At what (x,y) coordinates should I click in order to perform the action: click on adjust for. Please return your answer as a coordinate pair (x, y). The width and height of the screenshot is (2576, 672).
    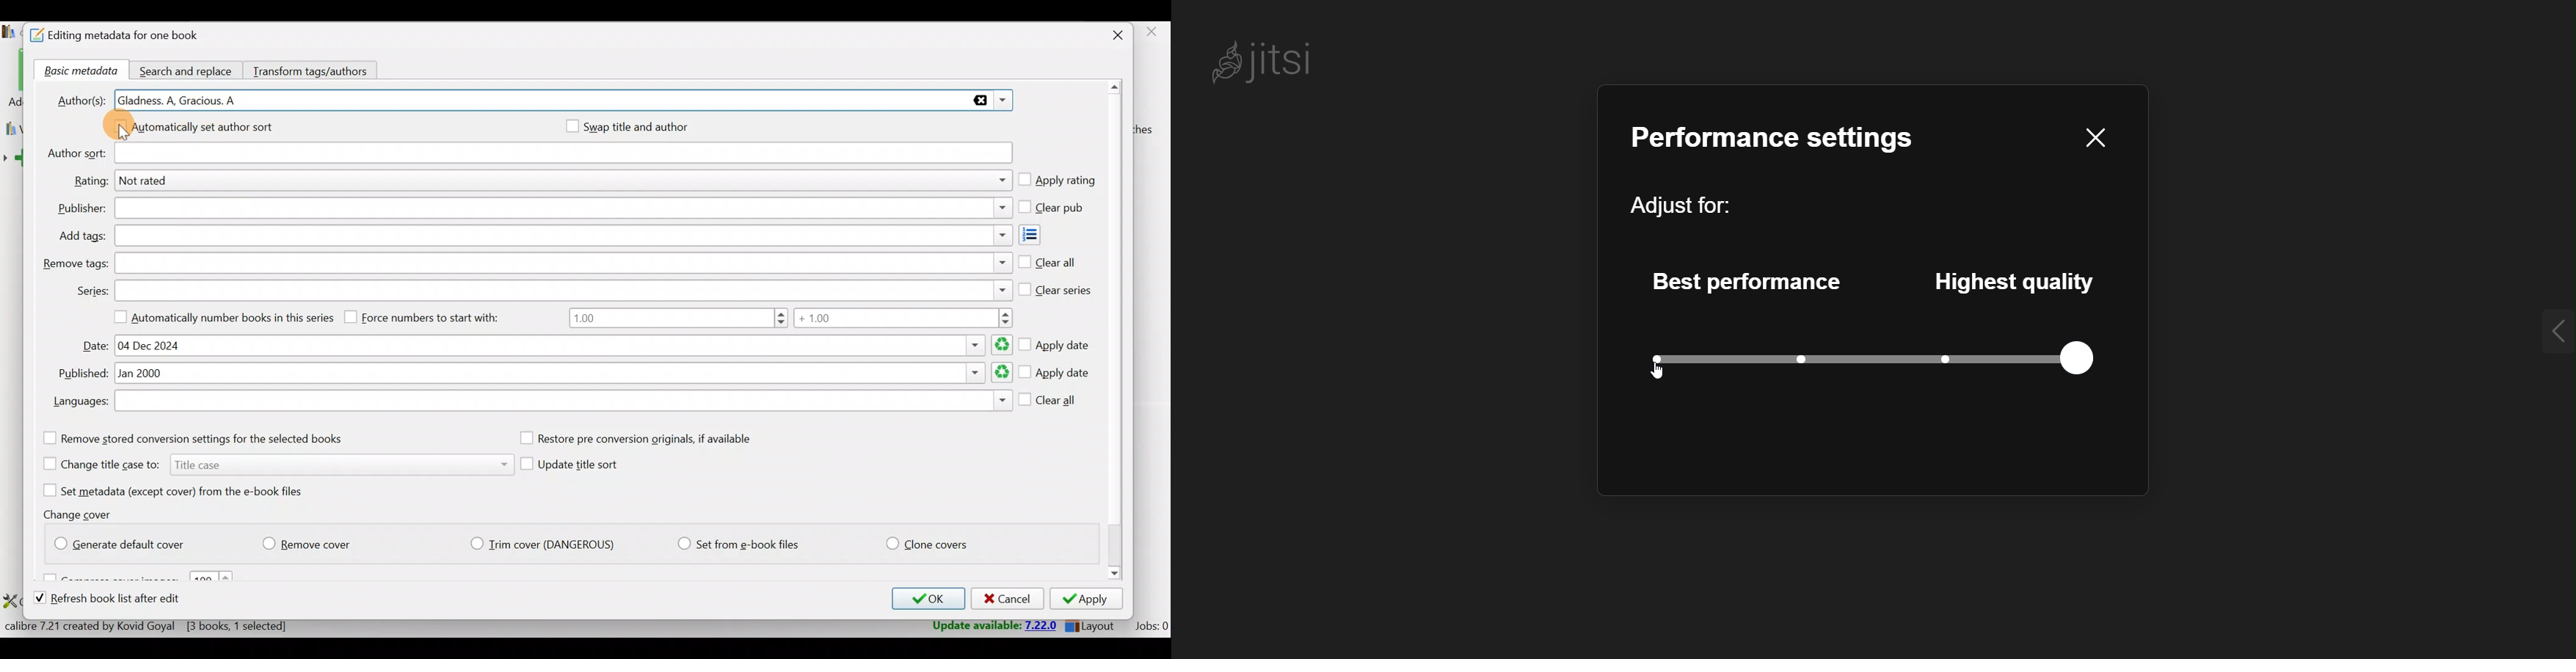
    Looking at the image, I should click on (1690, 205).